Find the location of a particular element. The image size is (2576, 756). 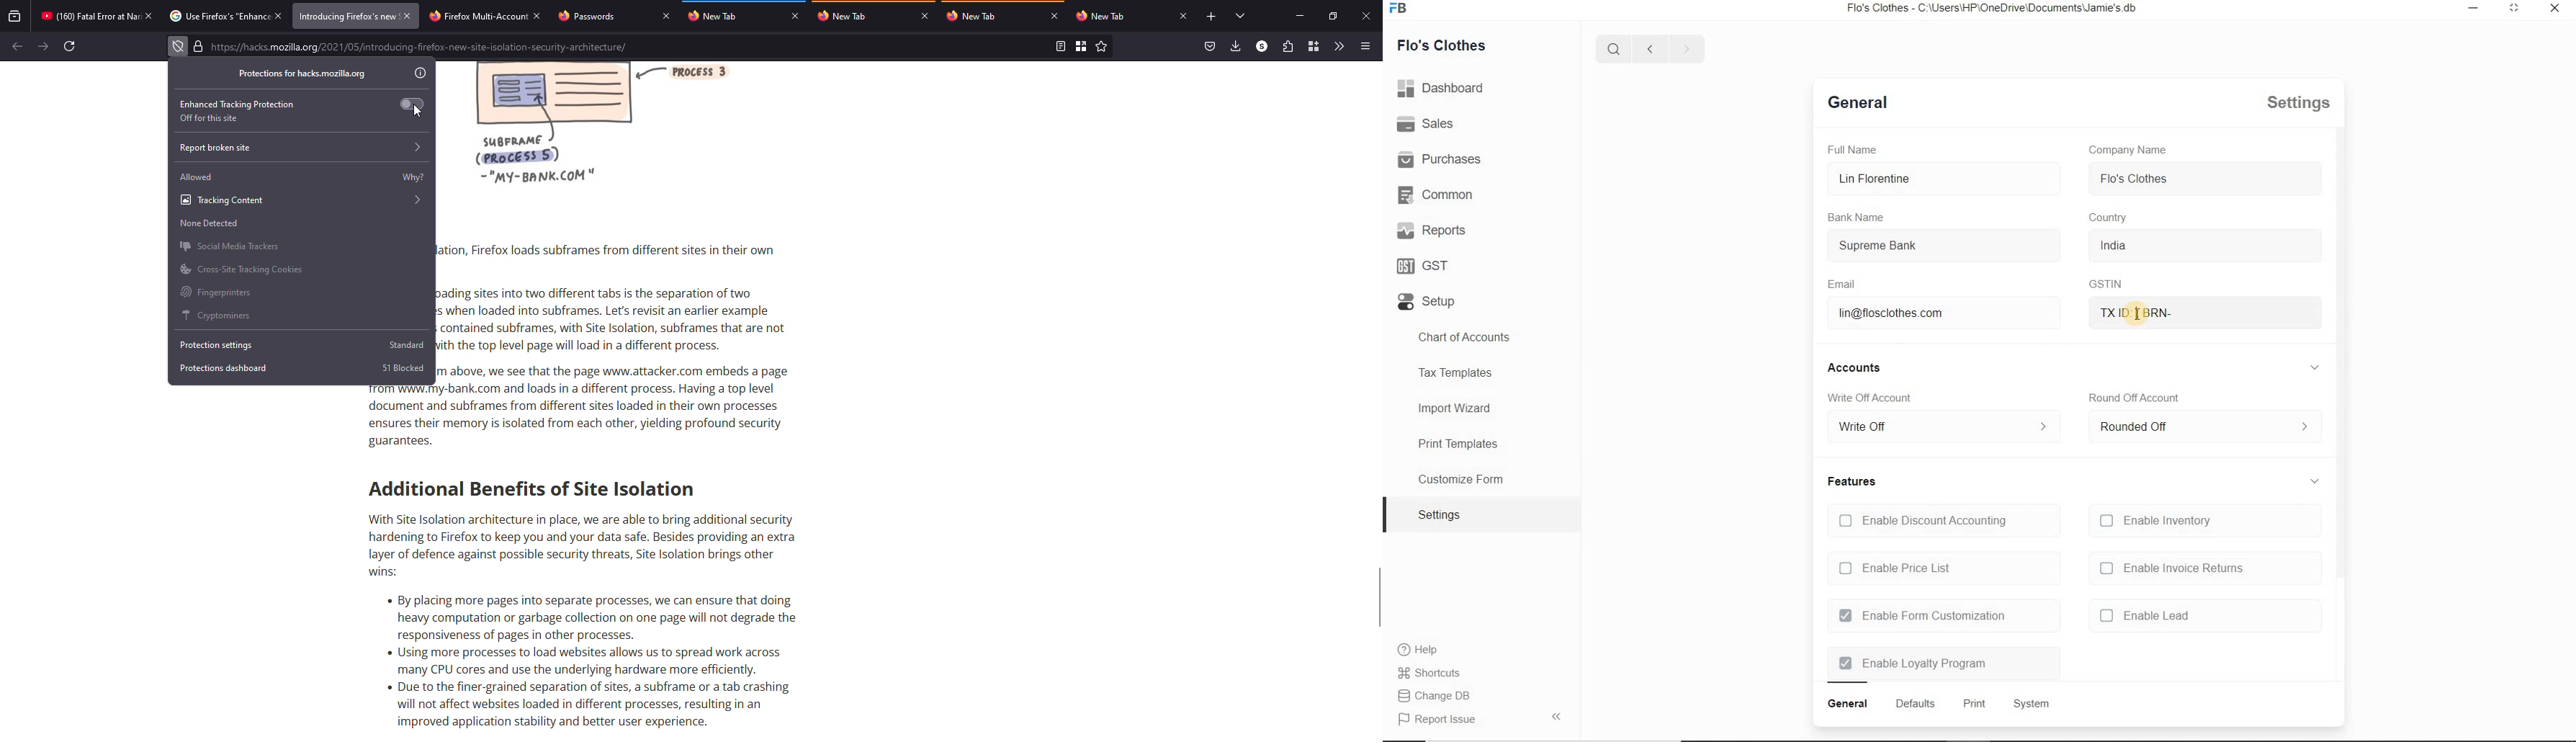

protection settings is located at coordinates (222, 344).